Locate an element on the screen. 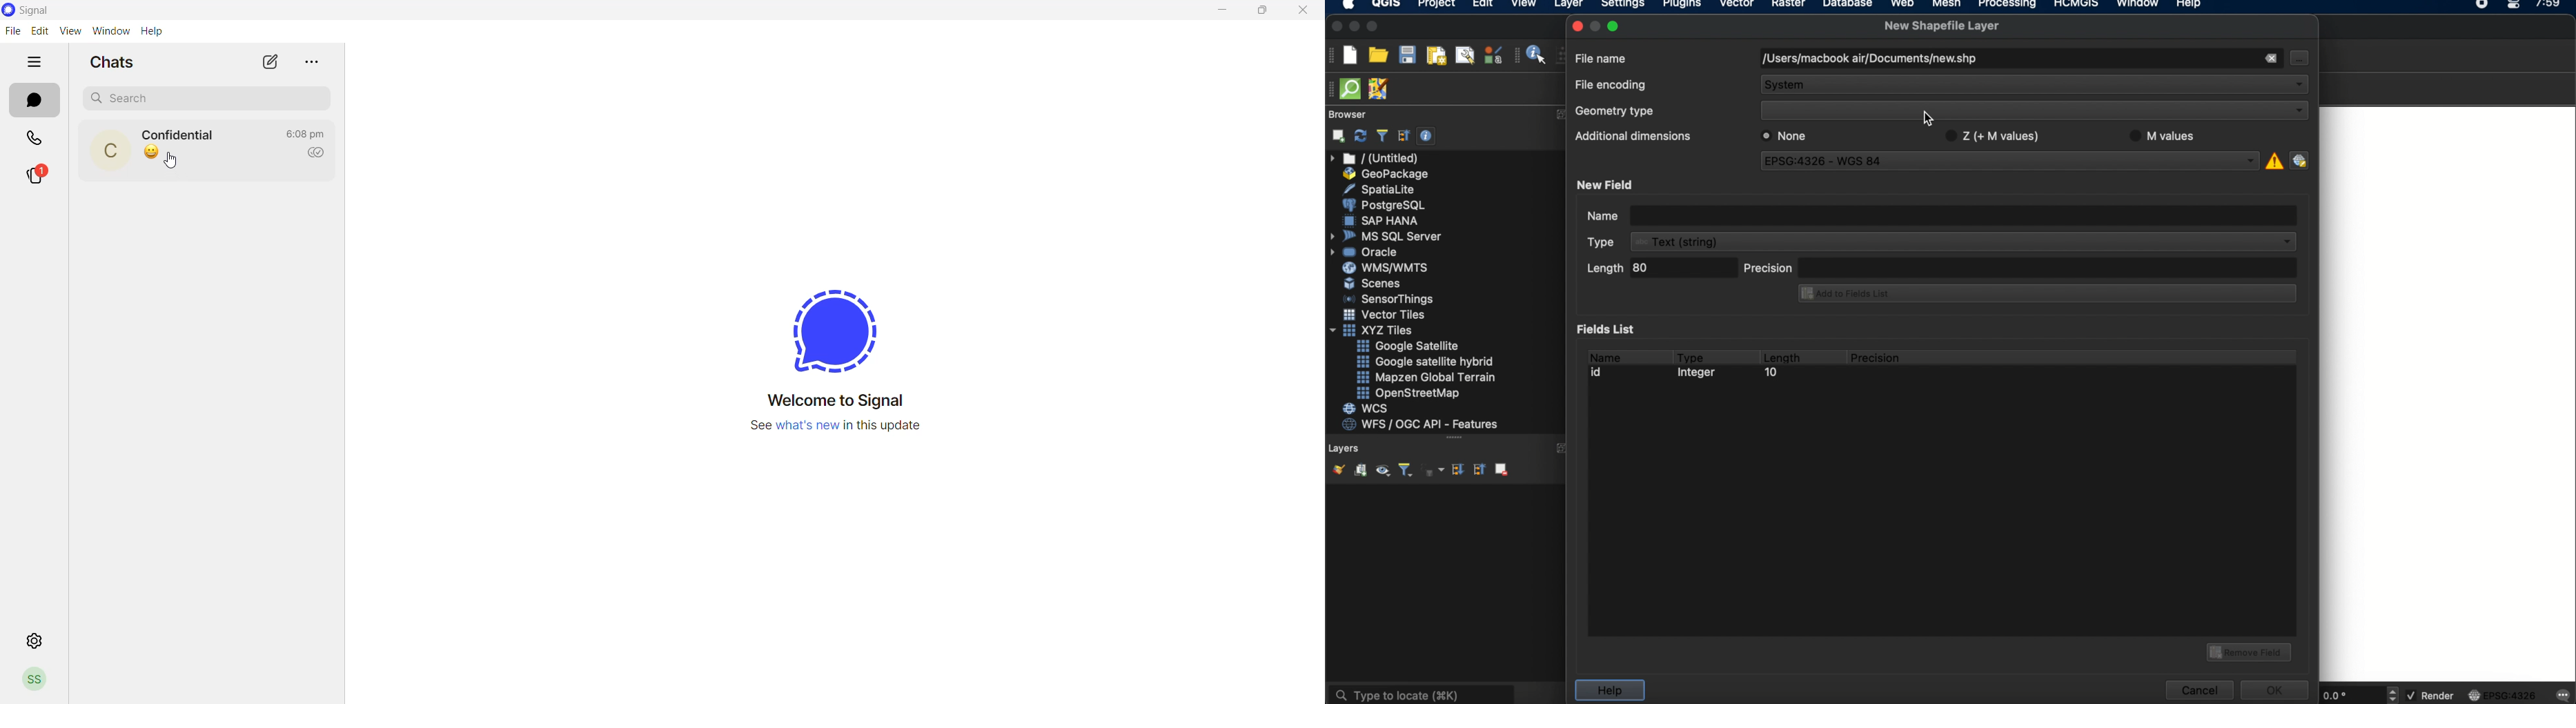 This screenshot has height=728, width=2576. new project is located at coordinates (1350, 55).